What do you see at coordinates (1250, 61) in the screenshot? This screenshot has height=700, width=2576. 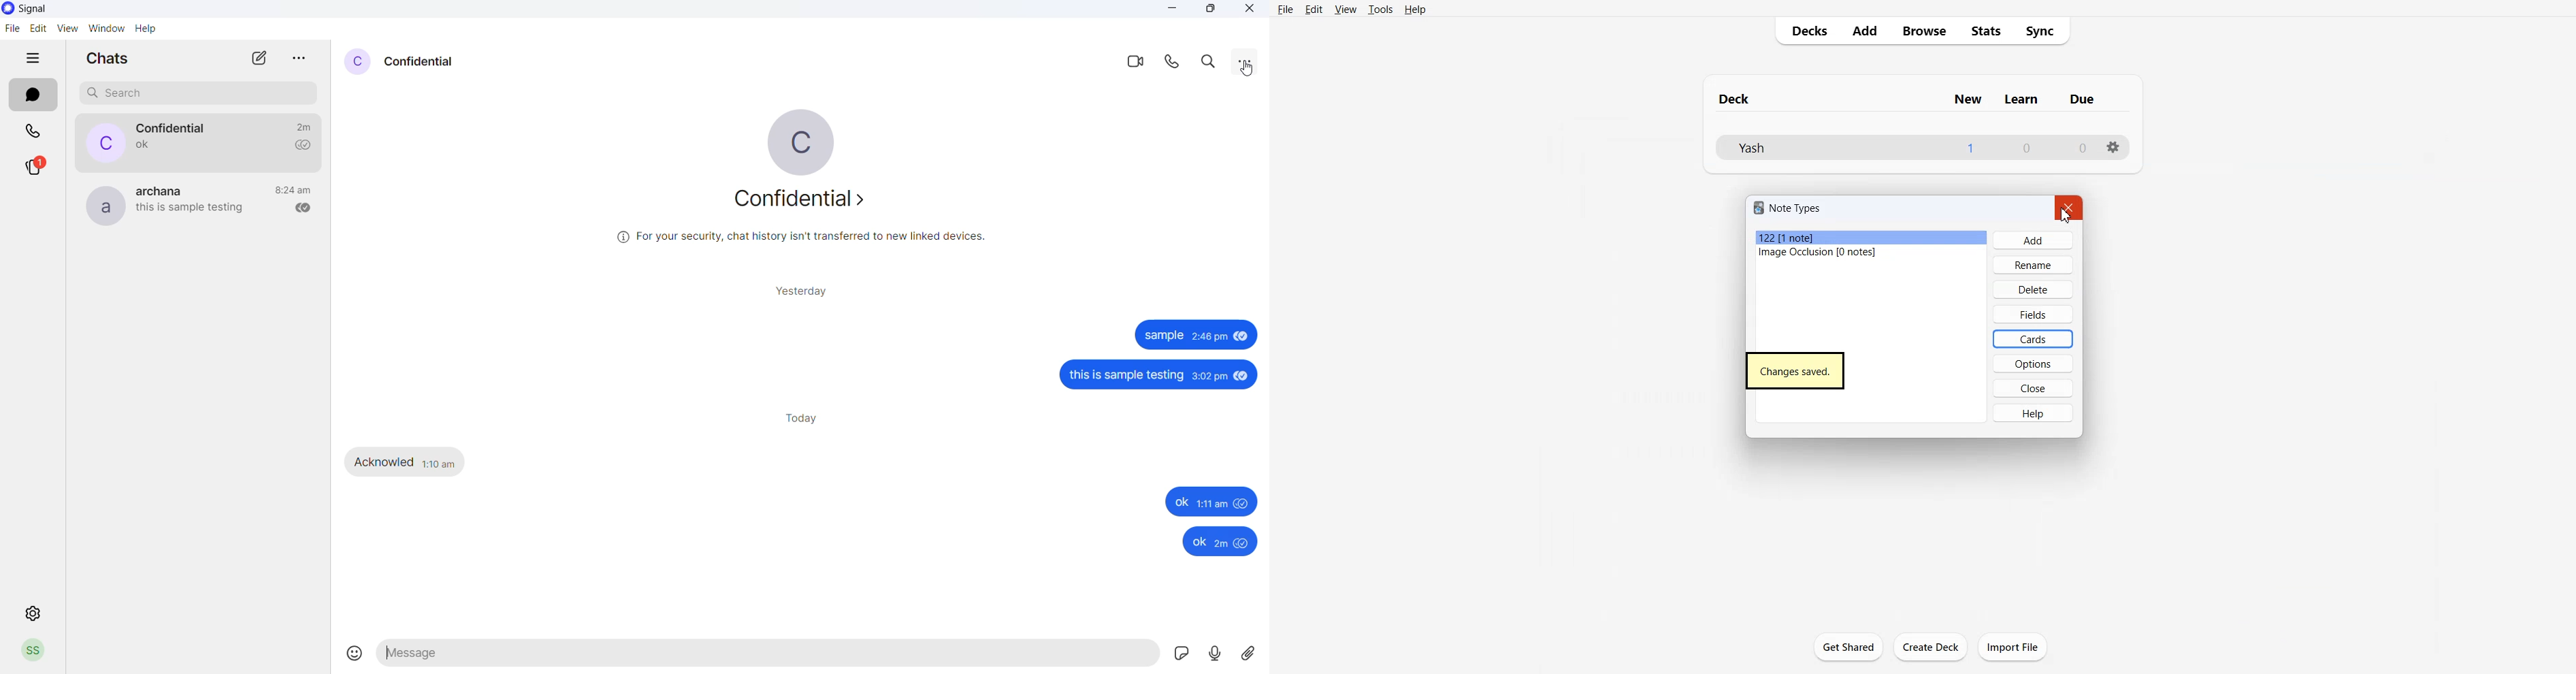 I see `more options` at bounding box center [1250, 61].